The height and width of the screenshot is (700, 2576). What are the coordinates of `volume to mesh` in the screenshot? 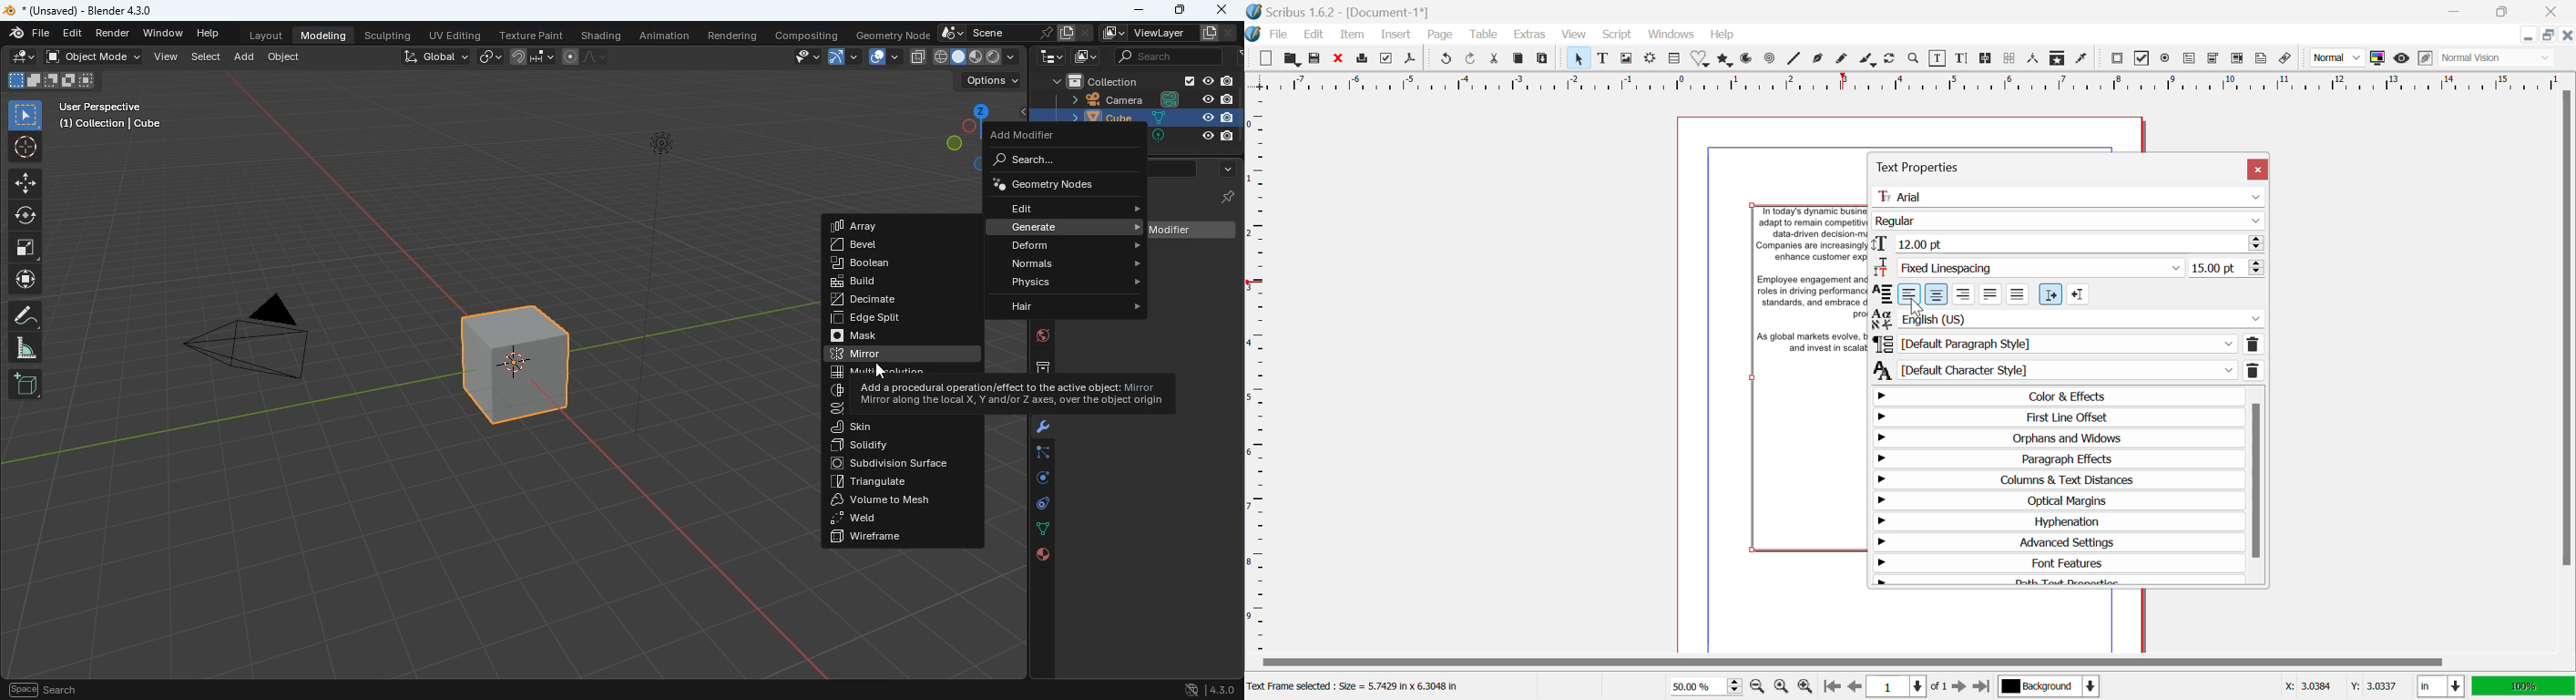 It's located at (897, 500).